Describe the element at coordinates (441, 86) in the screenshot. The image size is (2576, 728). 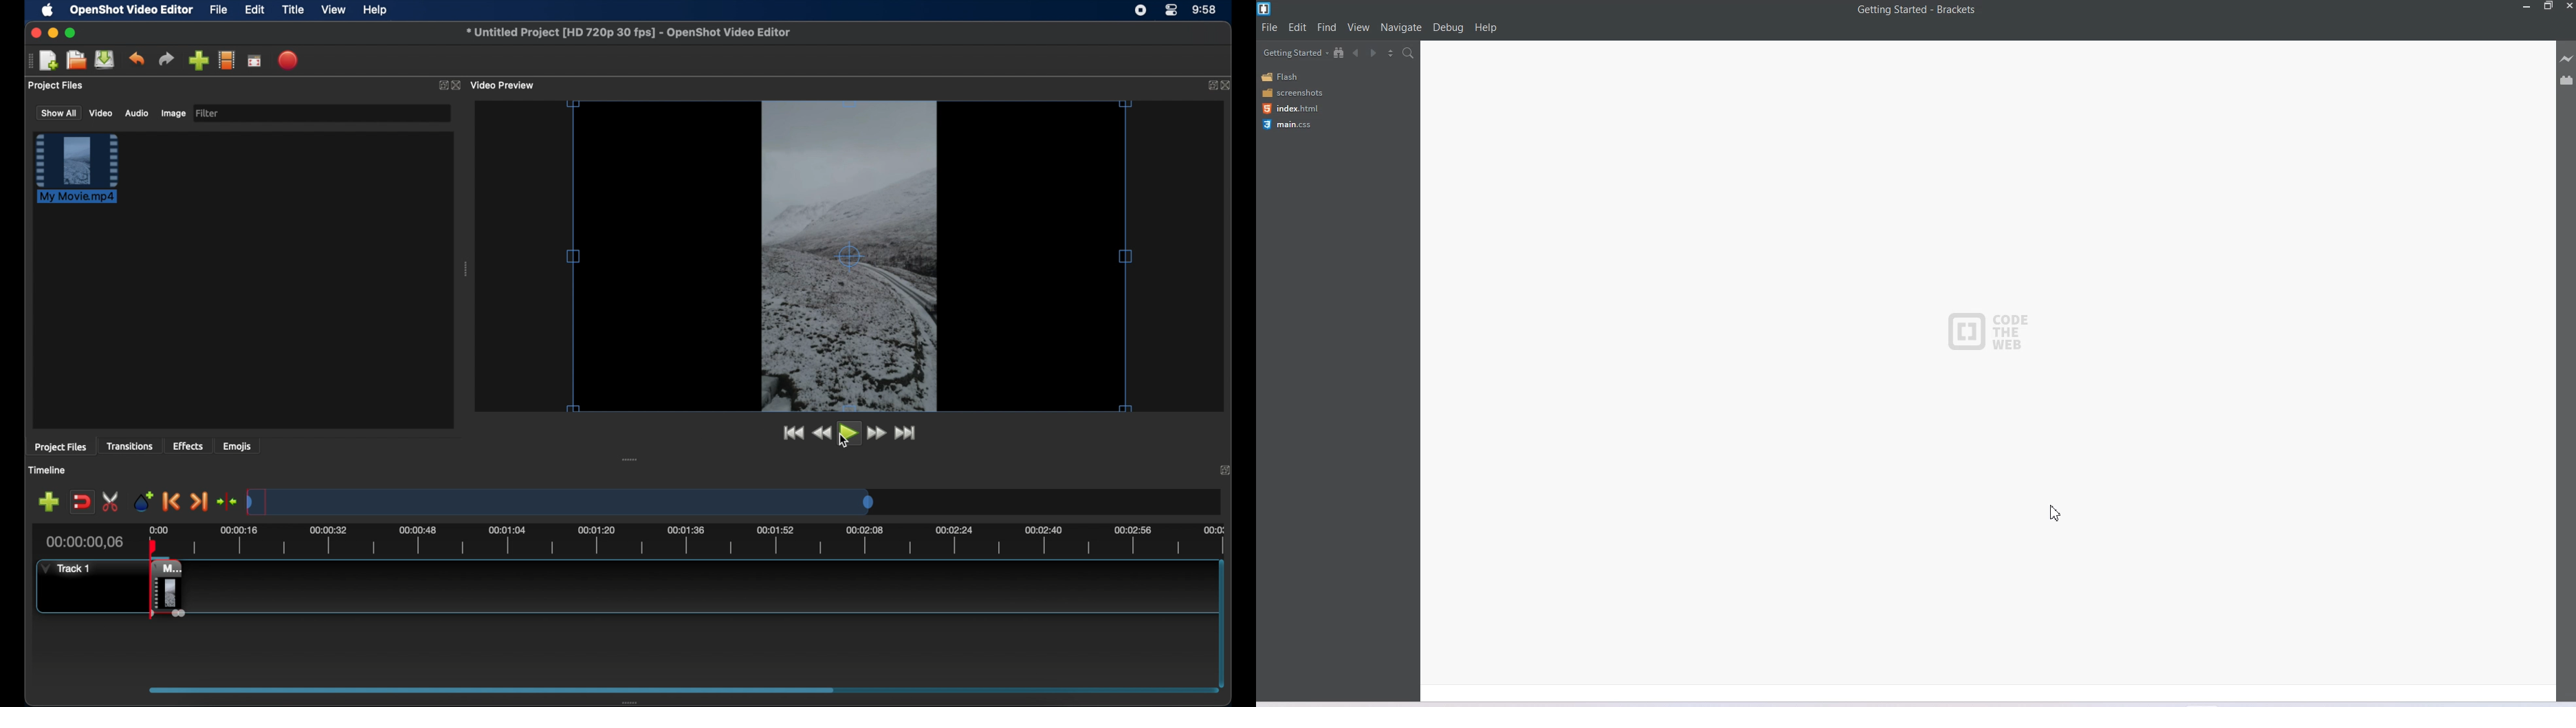
I see `expand` at that location.